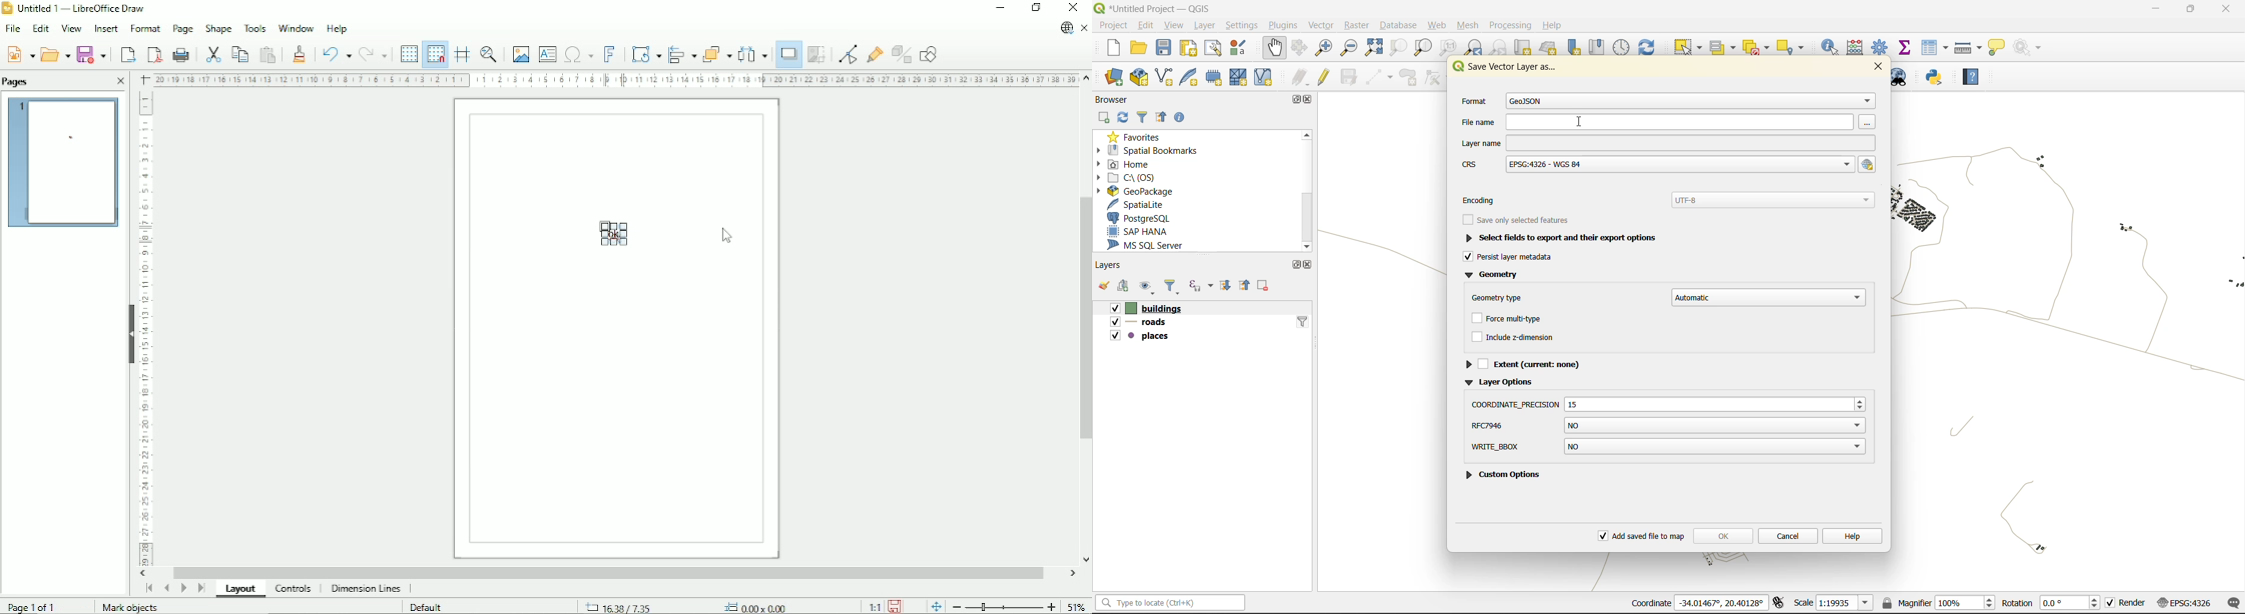 This screenshot has height=616, width=2268. Describe the element at coordinates (789, 54) in the screenshot. I see `Shadow` at that location.